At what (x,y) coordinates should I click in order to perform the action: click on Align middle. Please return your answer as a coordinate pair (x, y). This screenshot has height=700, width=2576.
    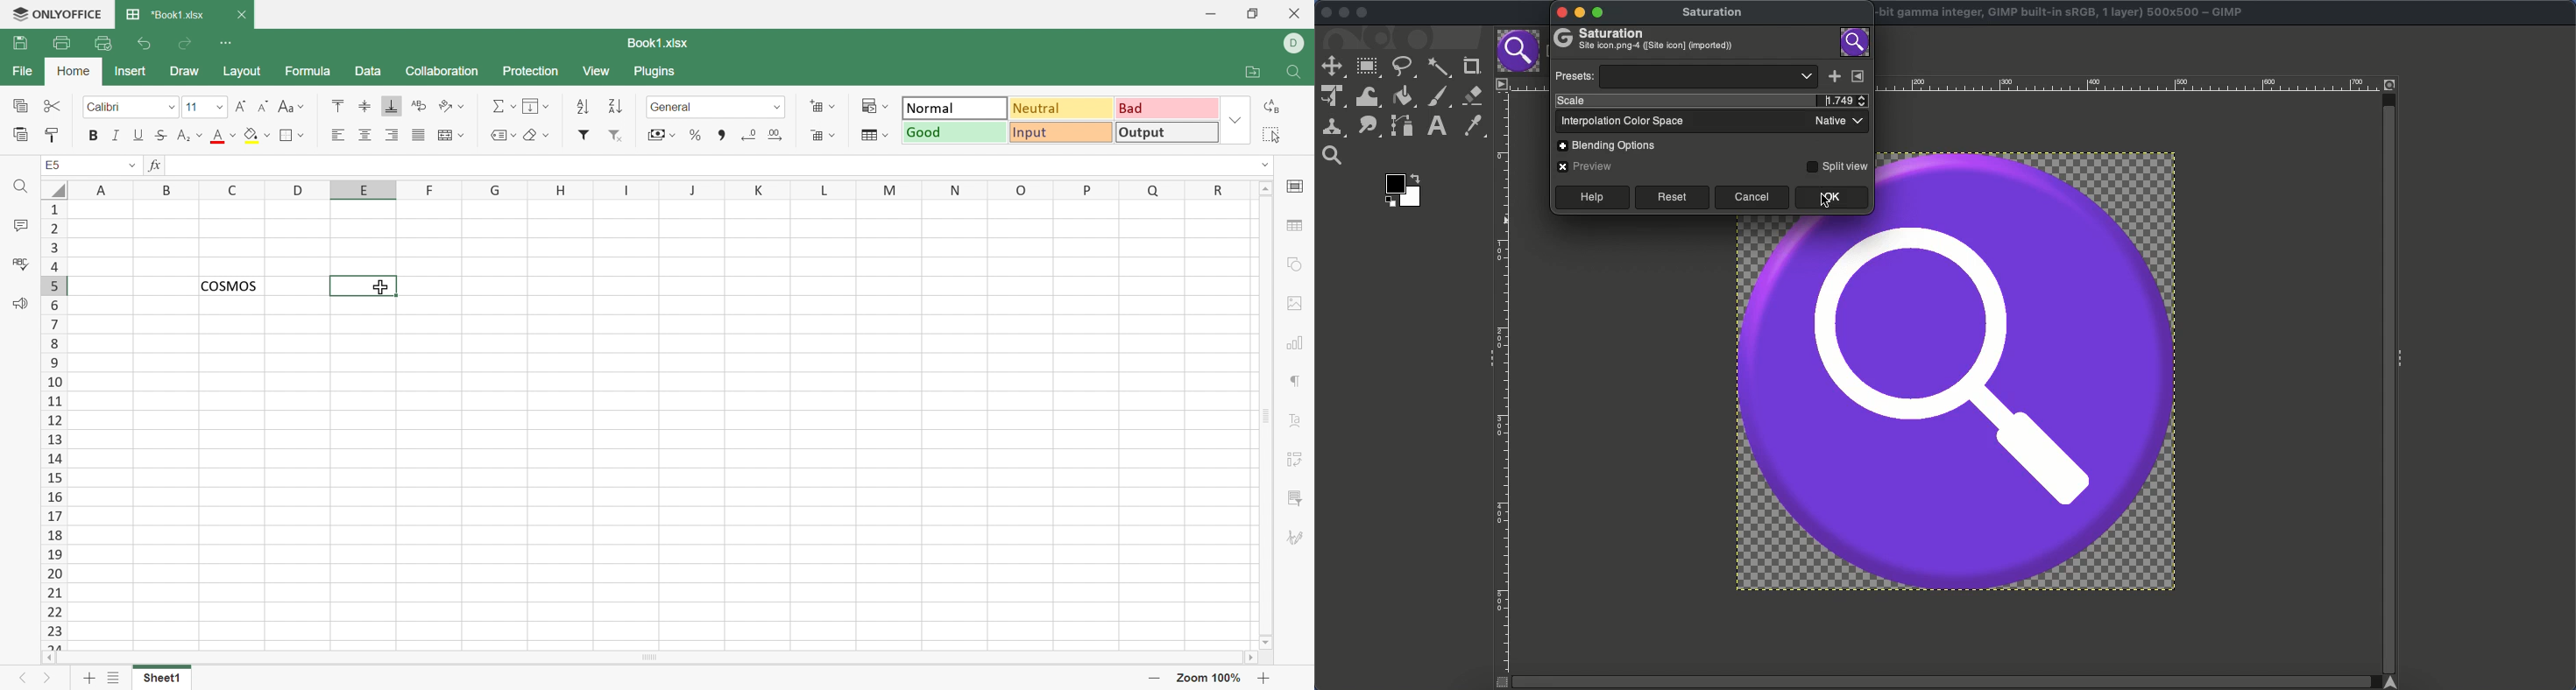
    Looking at the image, I should click on (366, 107).